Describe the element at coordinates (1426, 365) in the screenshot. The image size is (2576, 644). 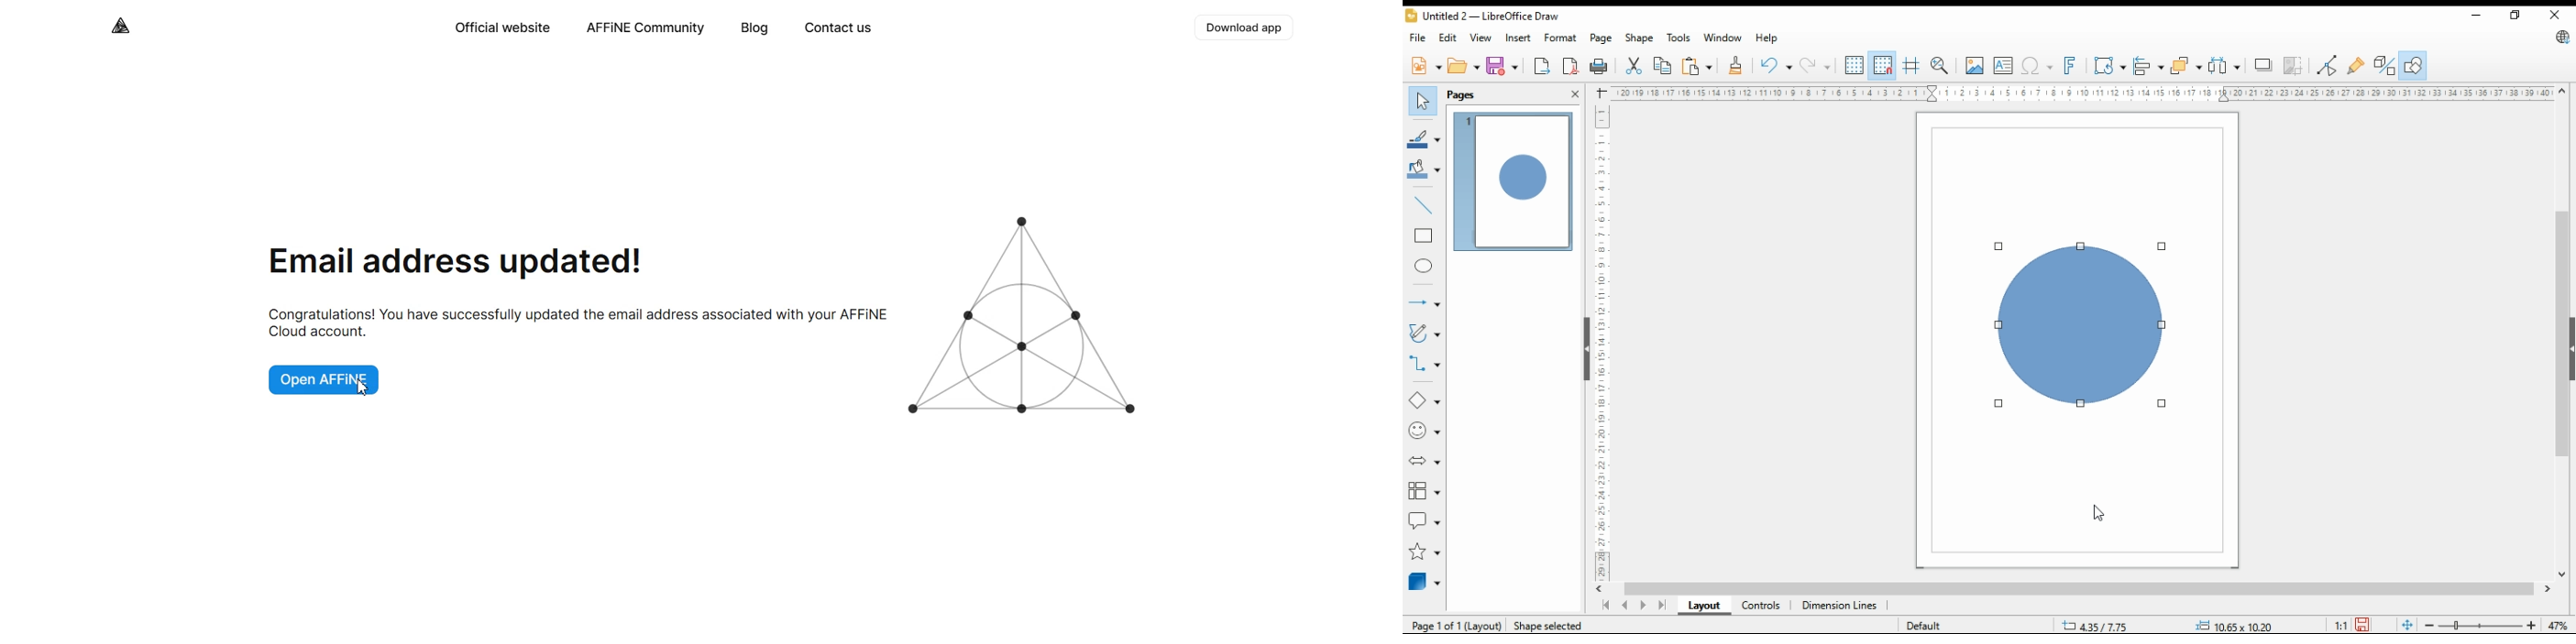
I see `connectors` at that location.